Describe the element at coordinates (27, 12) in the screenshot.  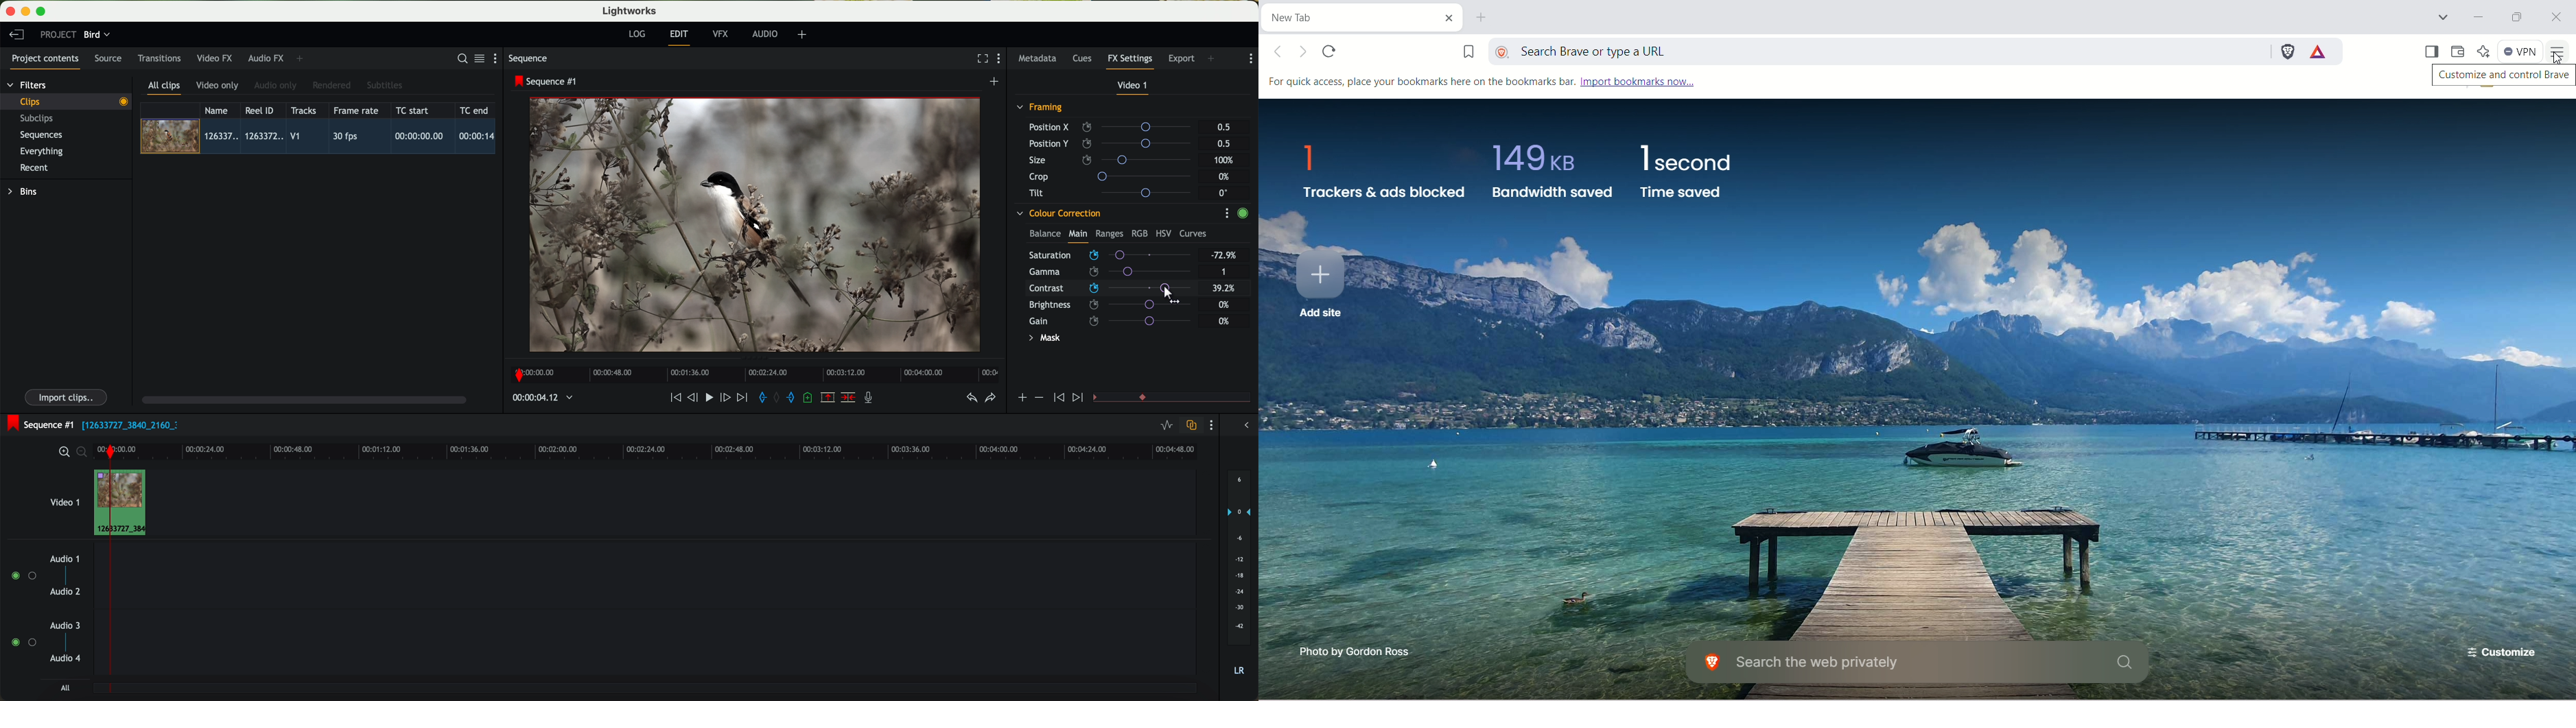
I see `minimize program` at that location.